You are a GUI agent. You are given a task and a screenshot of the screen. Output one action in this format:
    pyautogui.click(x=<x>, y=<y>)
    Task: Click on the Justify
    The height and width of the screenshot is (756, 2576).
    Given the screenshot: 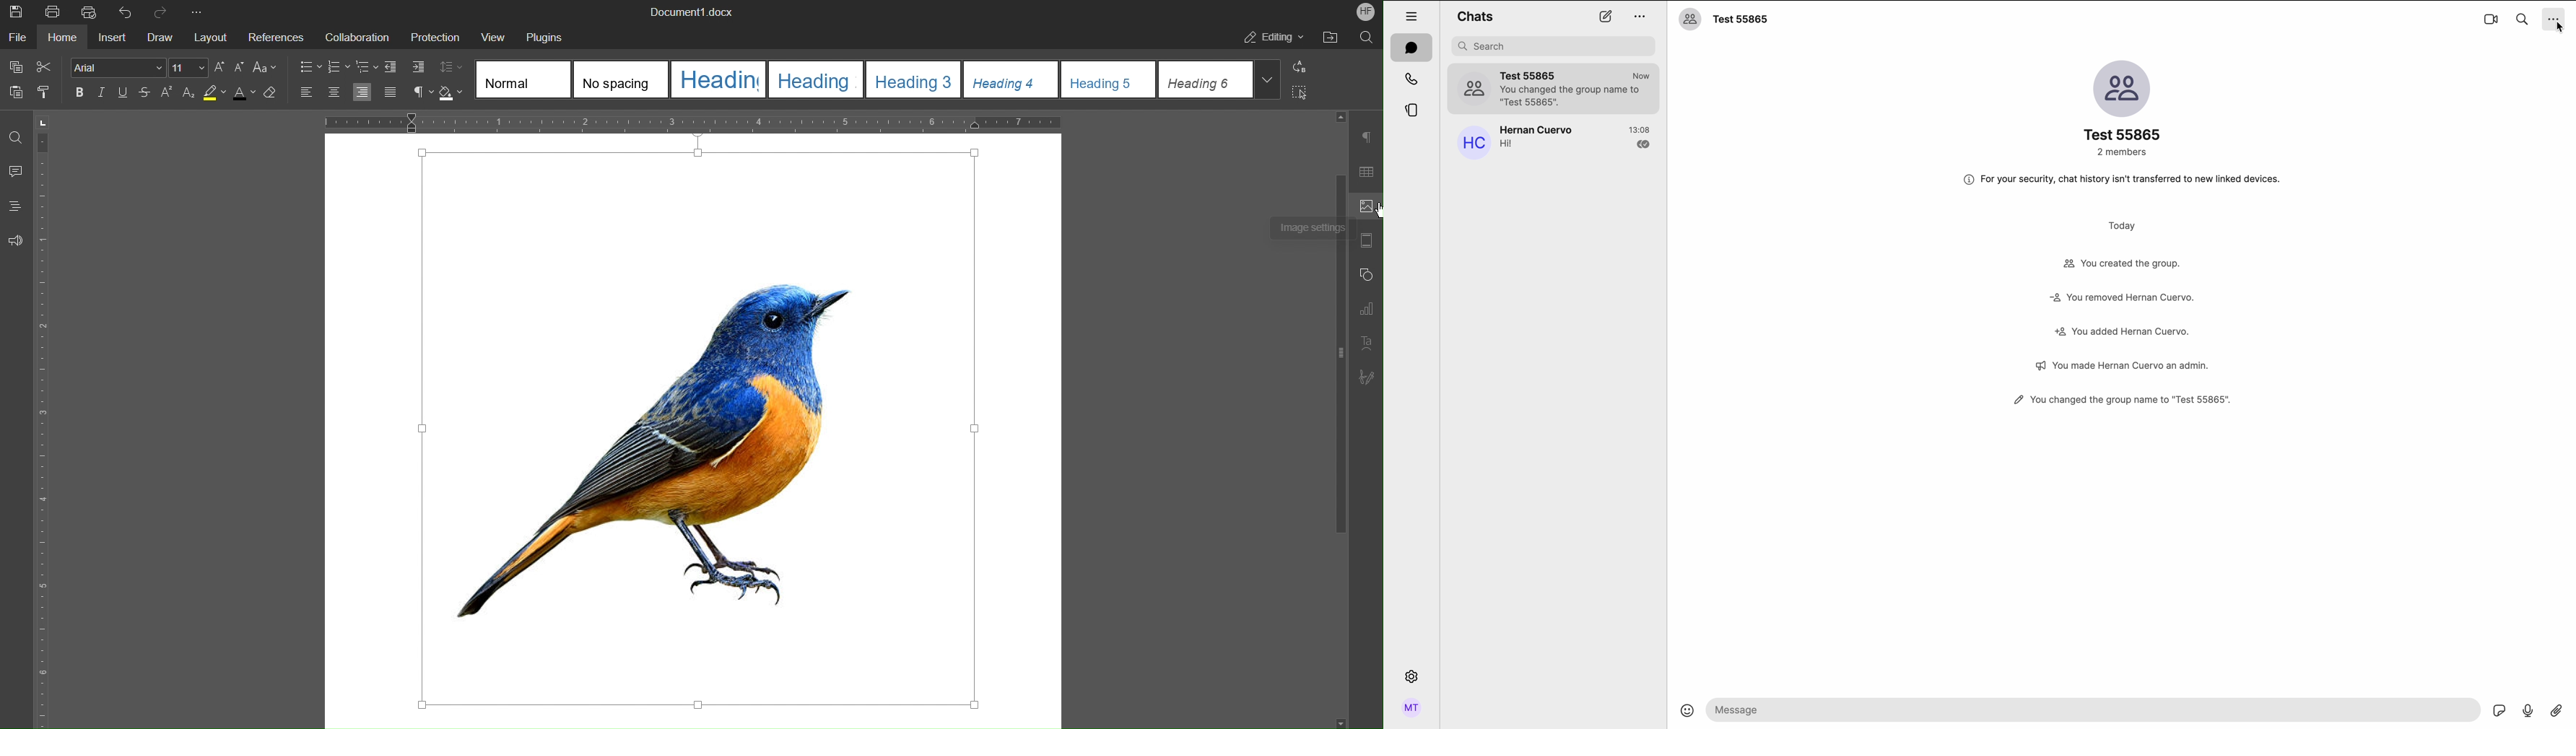 What is the action you would take?
    pyautogui.click(x=390, y=92)
    